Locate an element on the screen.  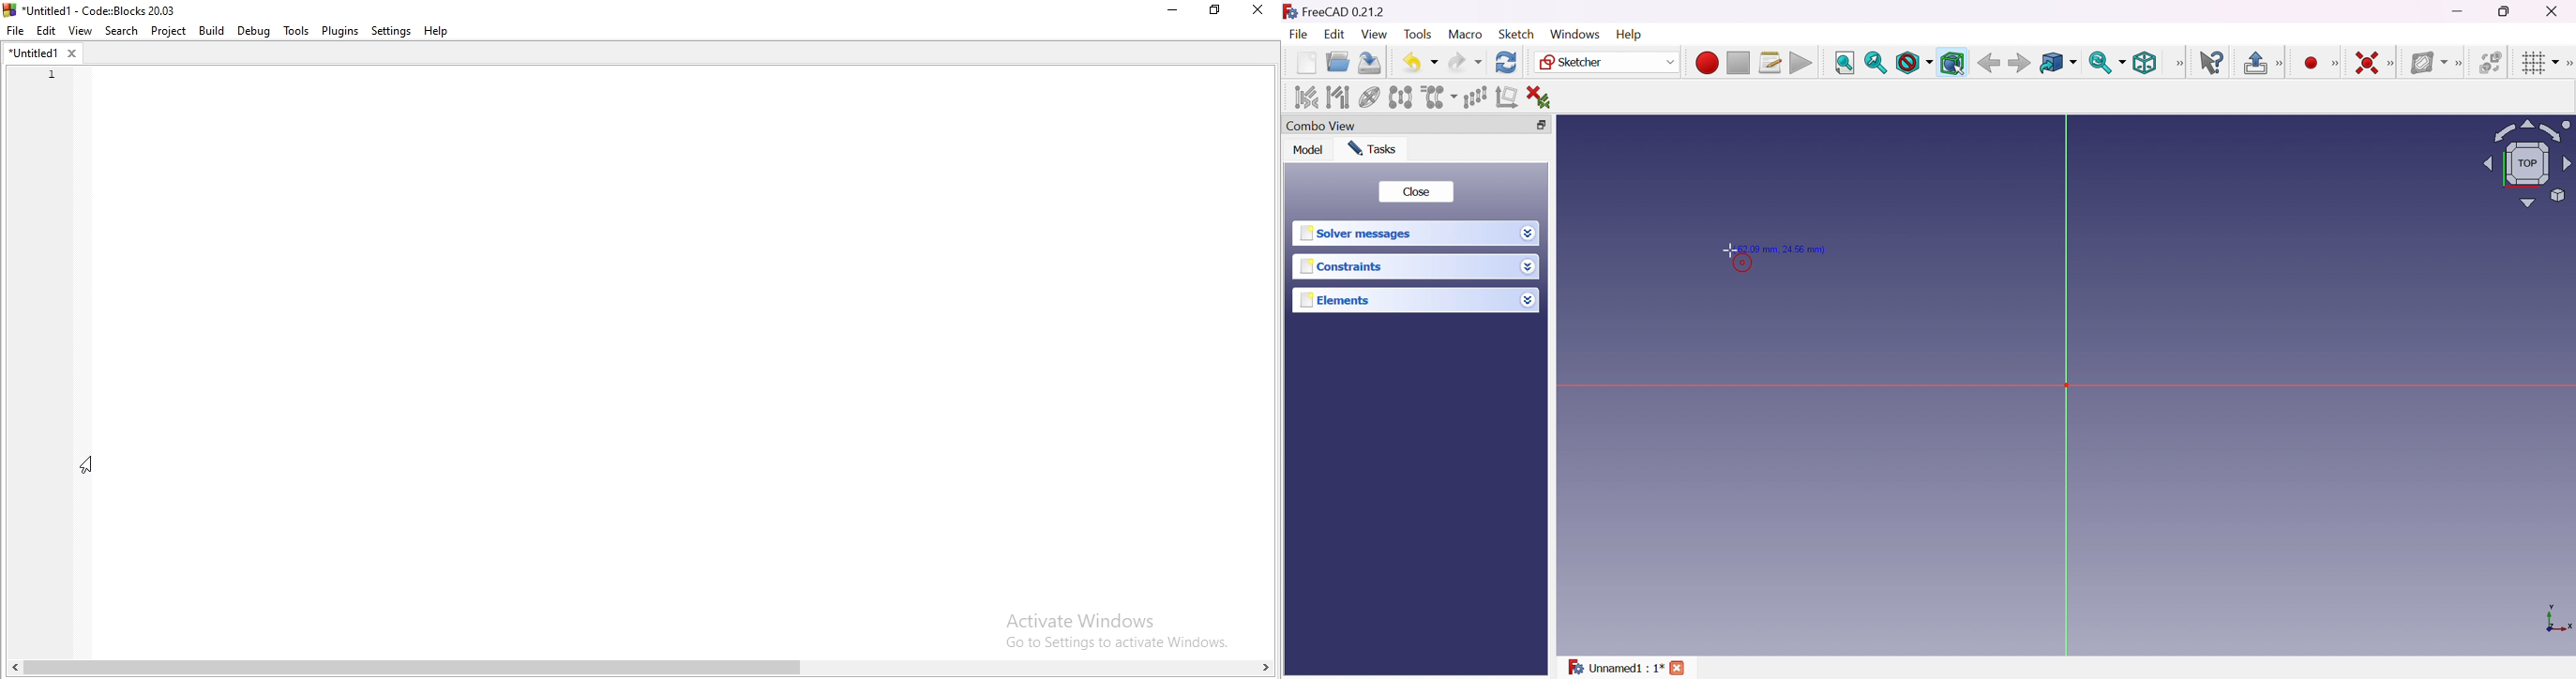
Plugins  is located at coordinates (340, 31).